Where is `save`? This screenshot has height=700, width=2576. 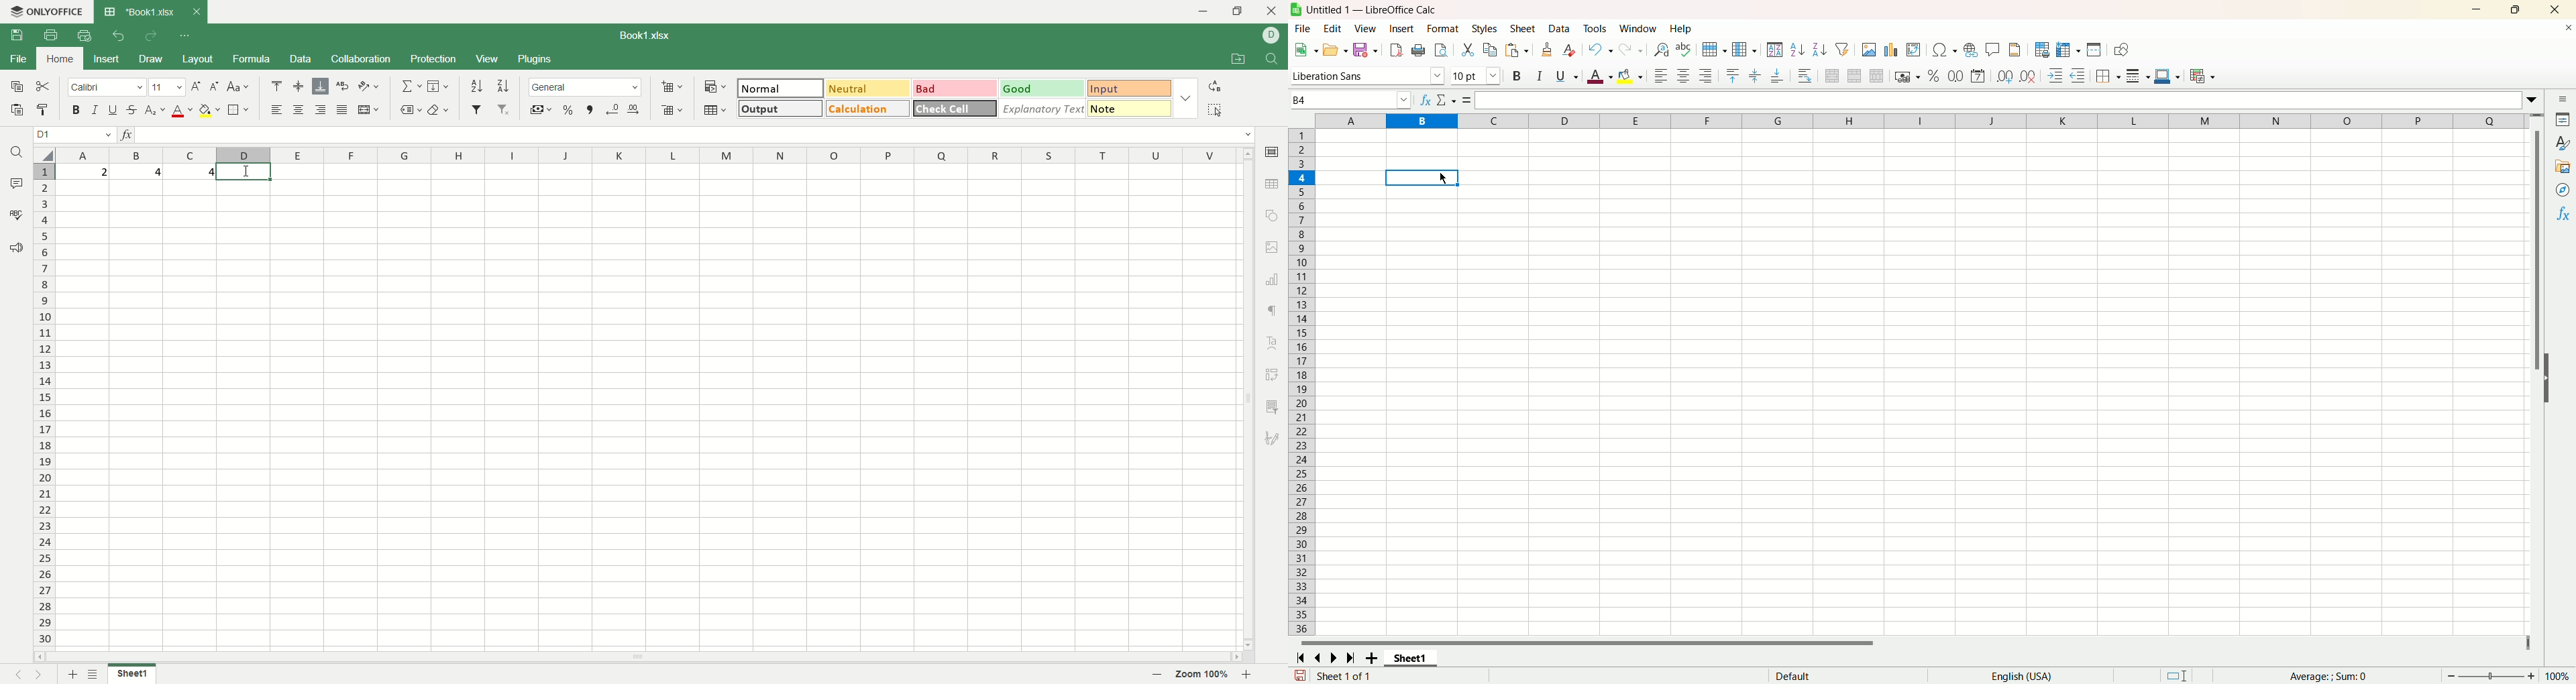
save is located at coordinates (1364, 50).